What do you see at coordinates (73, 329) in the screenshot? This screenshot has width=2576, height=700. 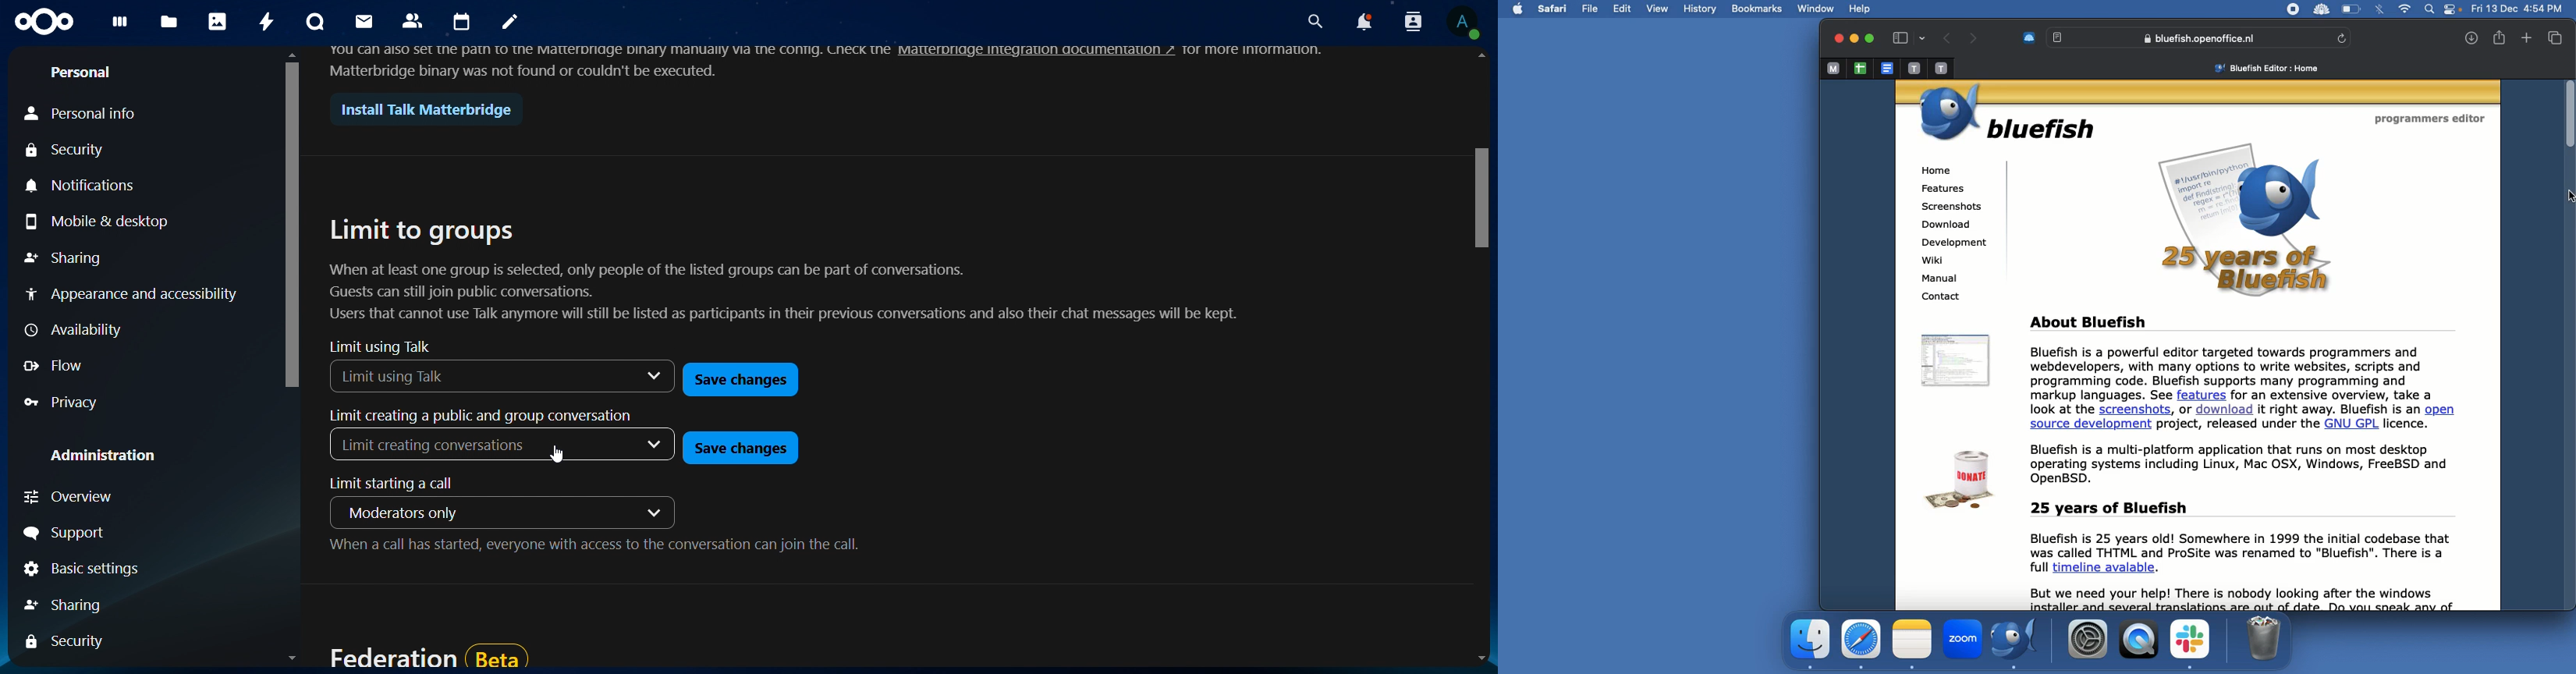 I see `Availability` at bounding box center [73, 329].